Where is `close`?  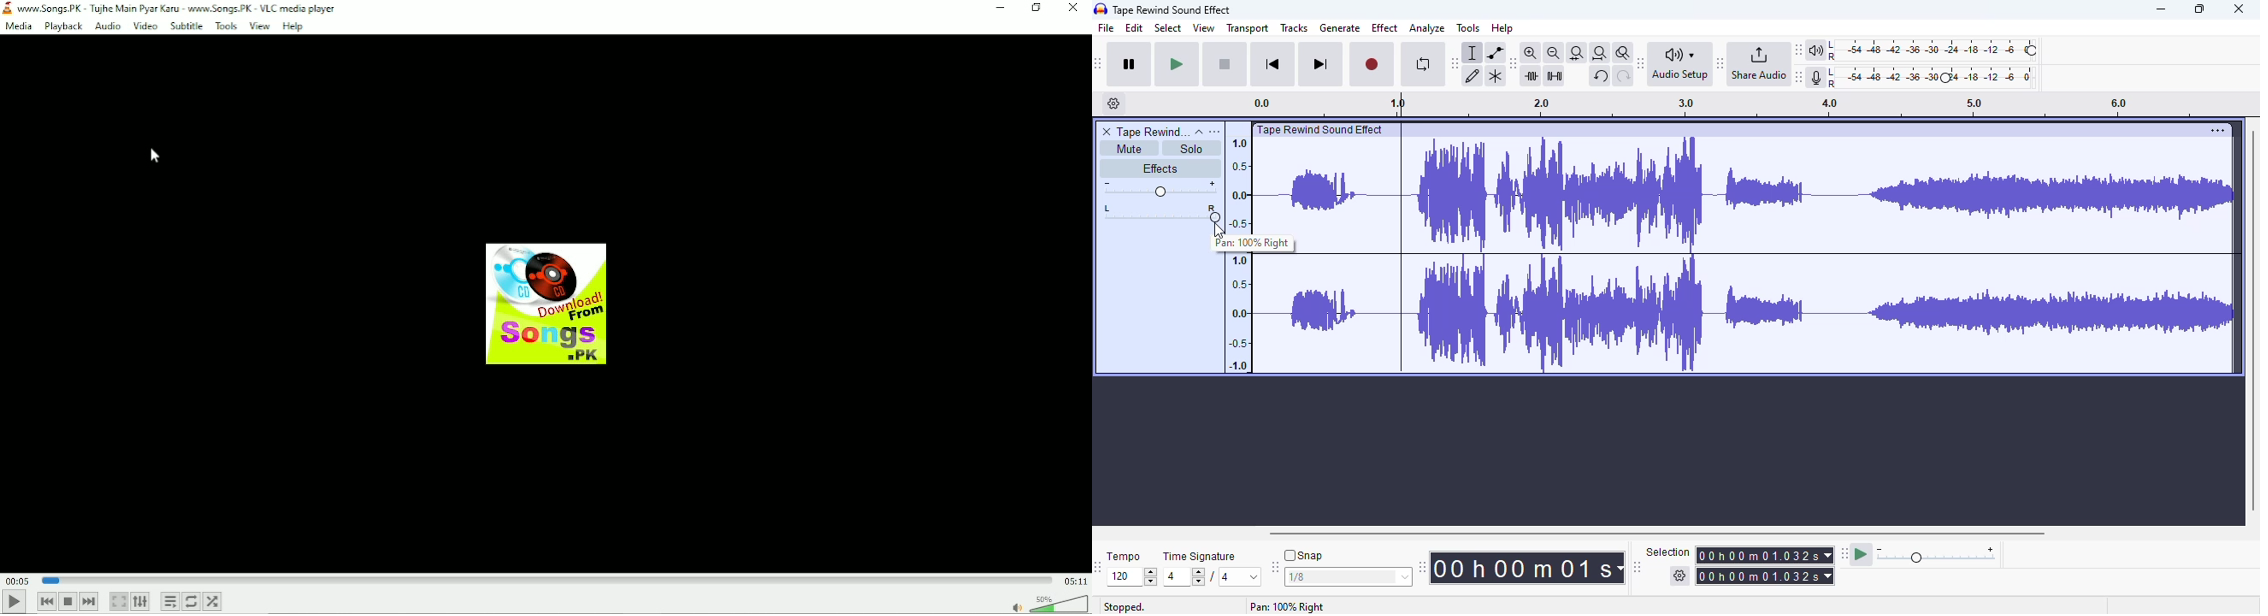
close is located at coordinates (2238, 9).